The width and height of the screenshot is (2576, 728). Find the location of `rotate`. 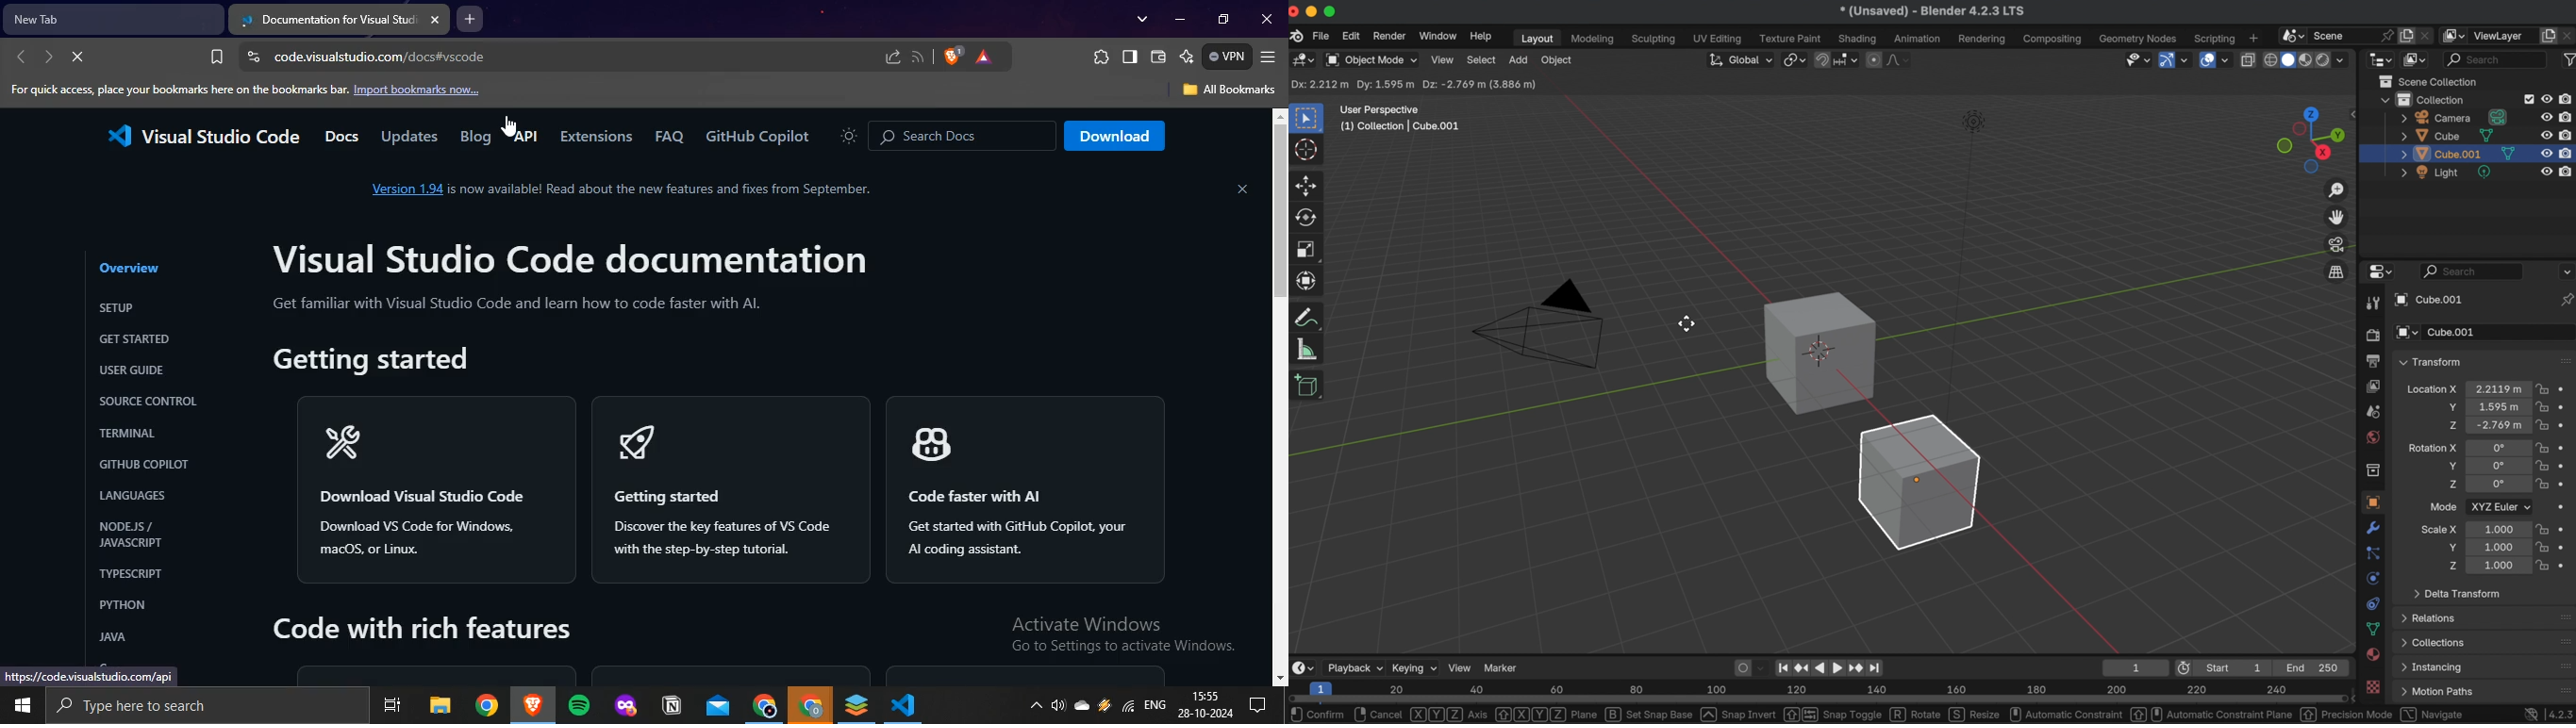

rotate is located at coordinates (1309, 218).